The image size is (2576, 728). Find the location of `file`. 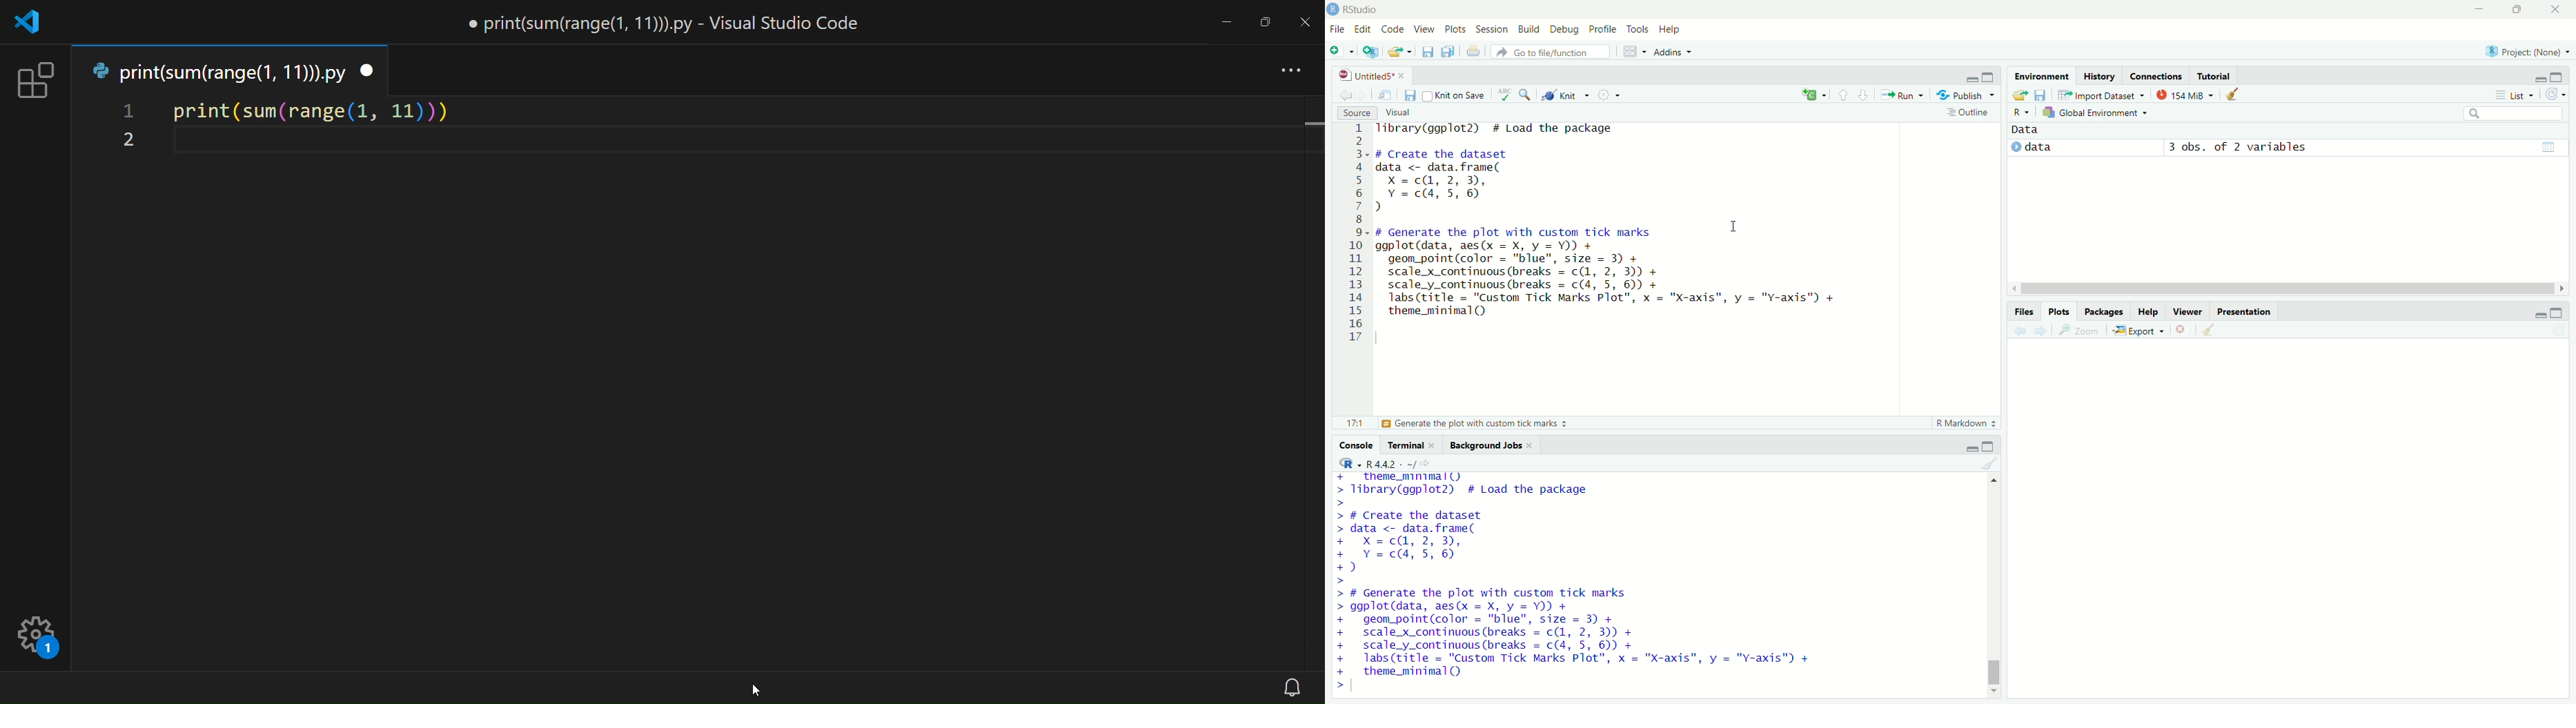

file is located at coordinates (1337, 30).